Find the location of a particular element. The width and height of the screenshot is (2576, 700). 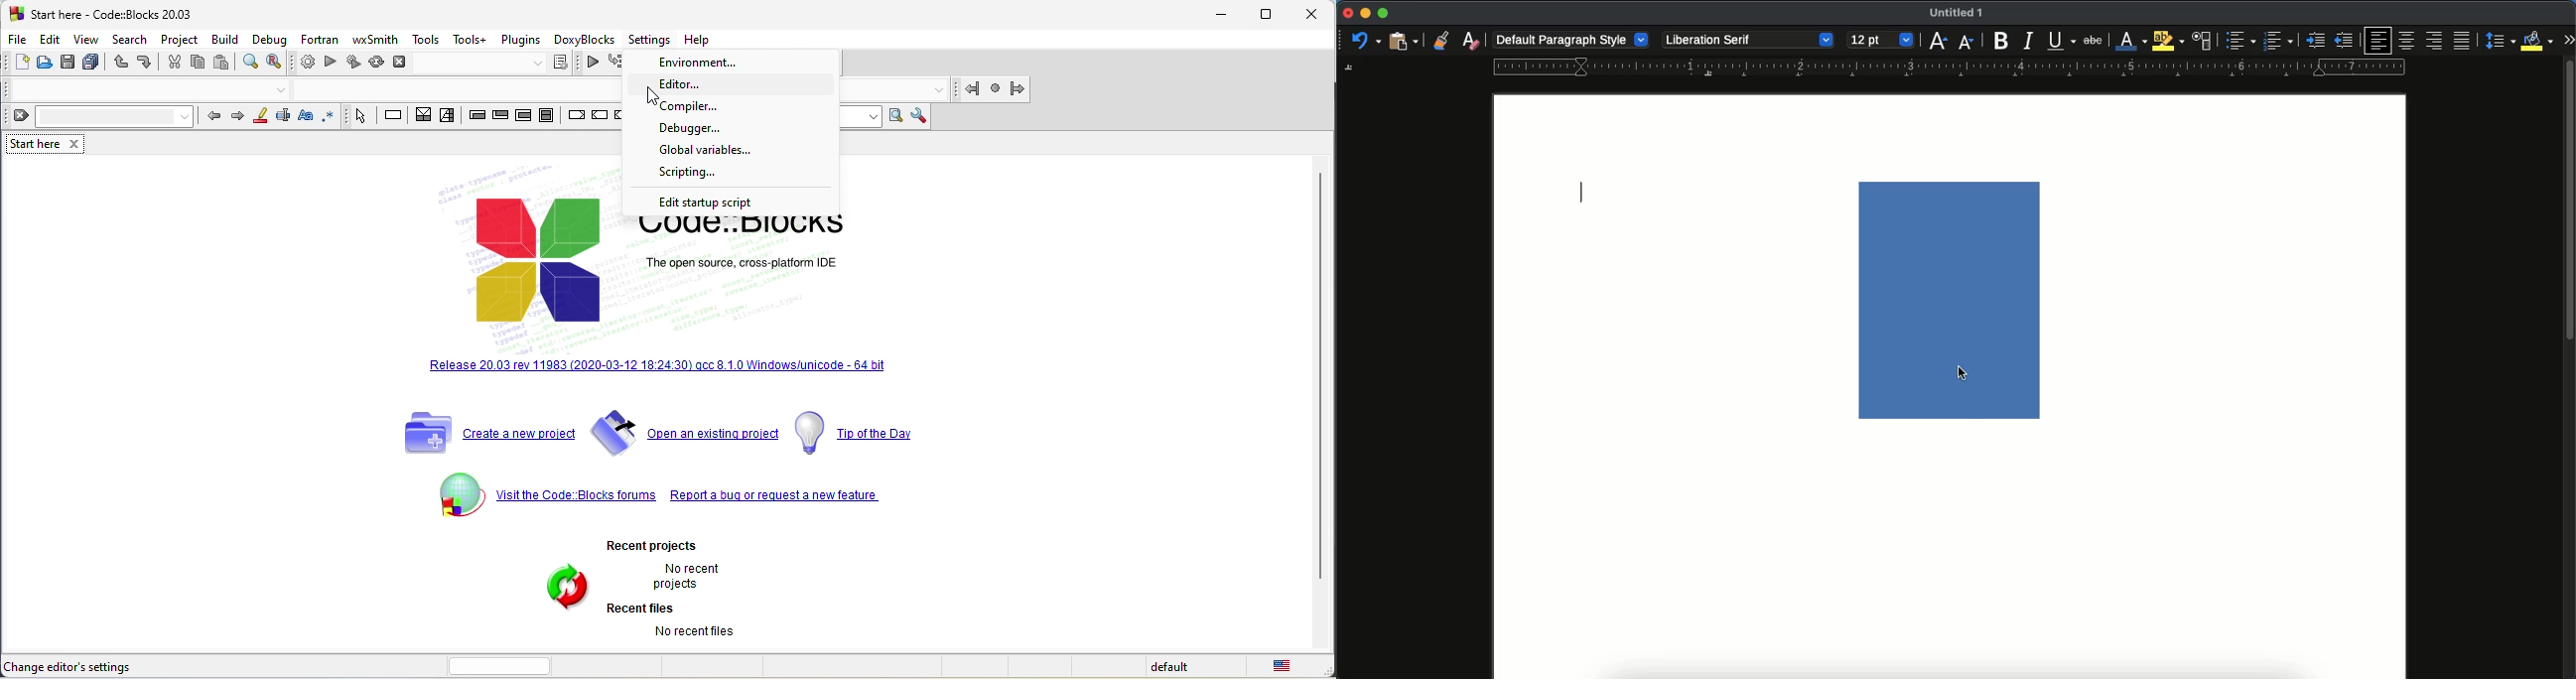

clear formatting is located at coordinates (1470, 40).